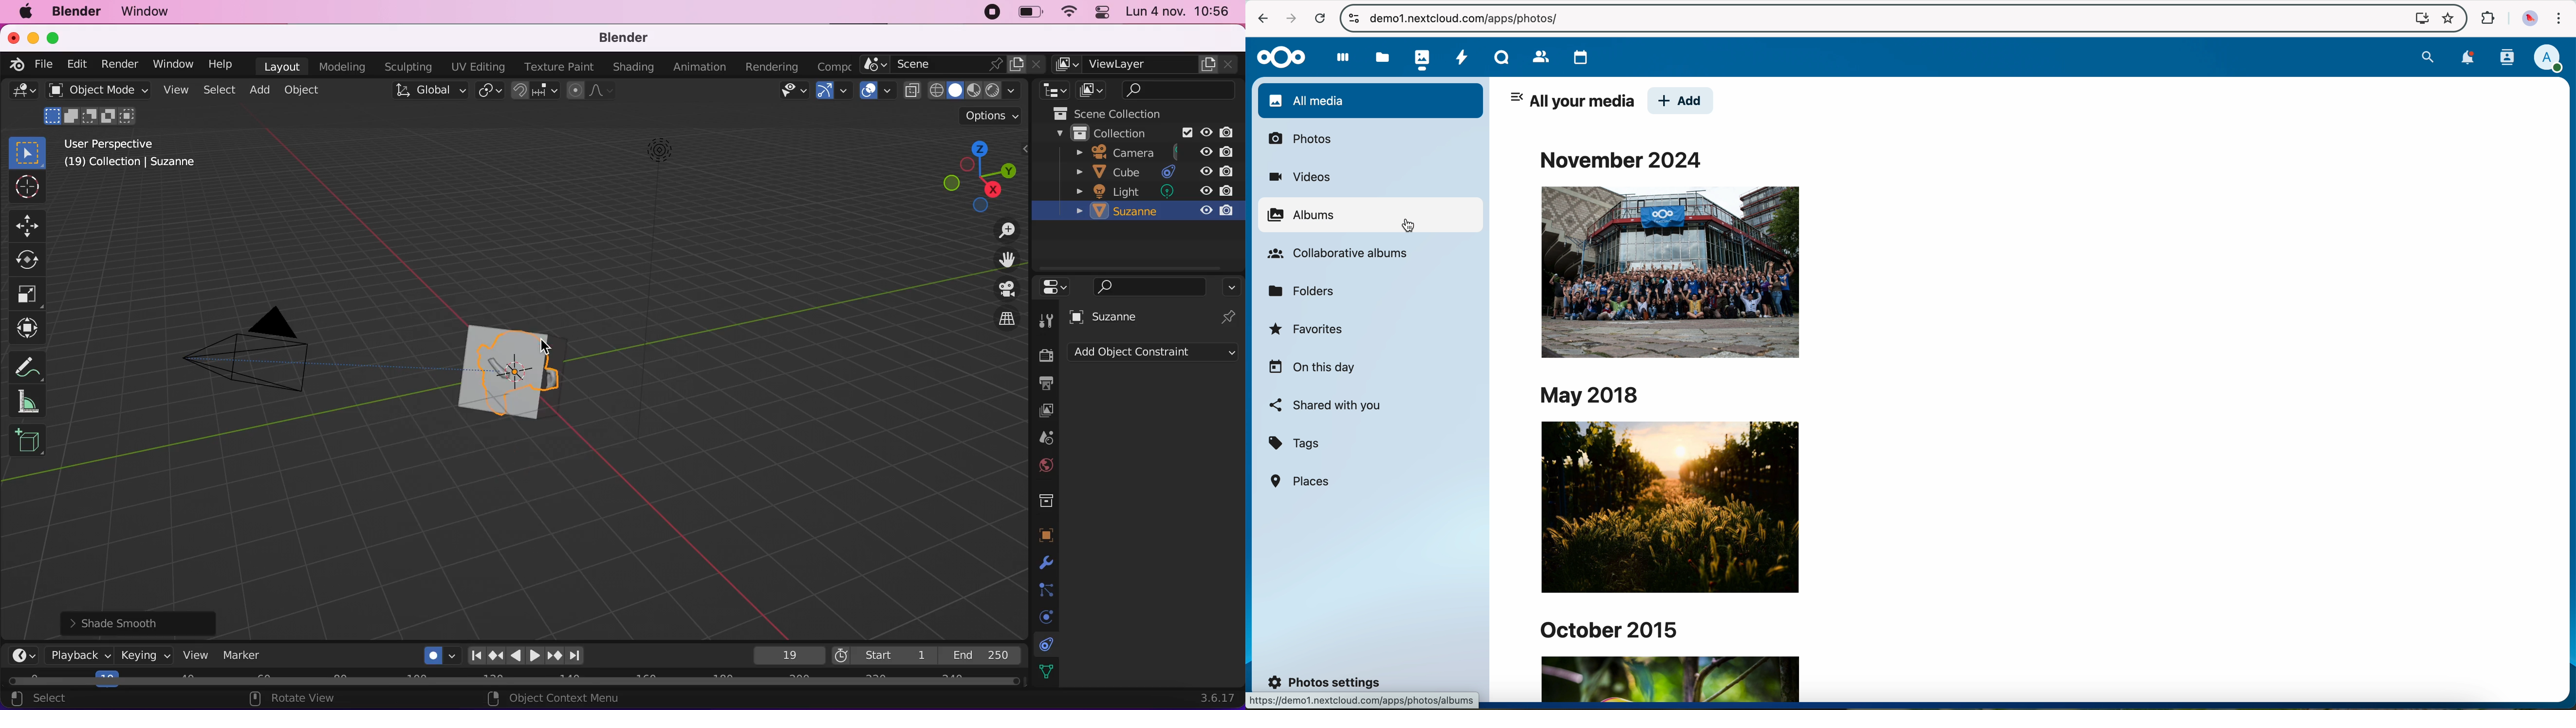 Image resolution: width=2576 pixels, height=728 pixels. Describe the element at coordinates (1259, 17) in the screenshot. I see `navigate back` at that location.